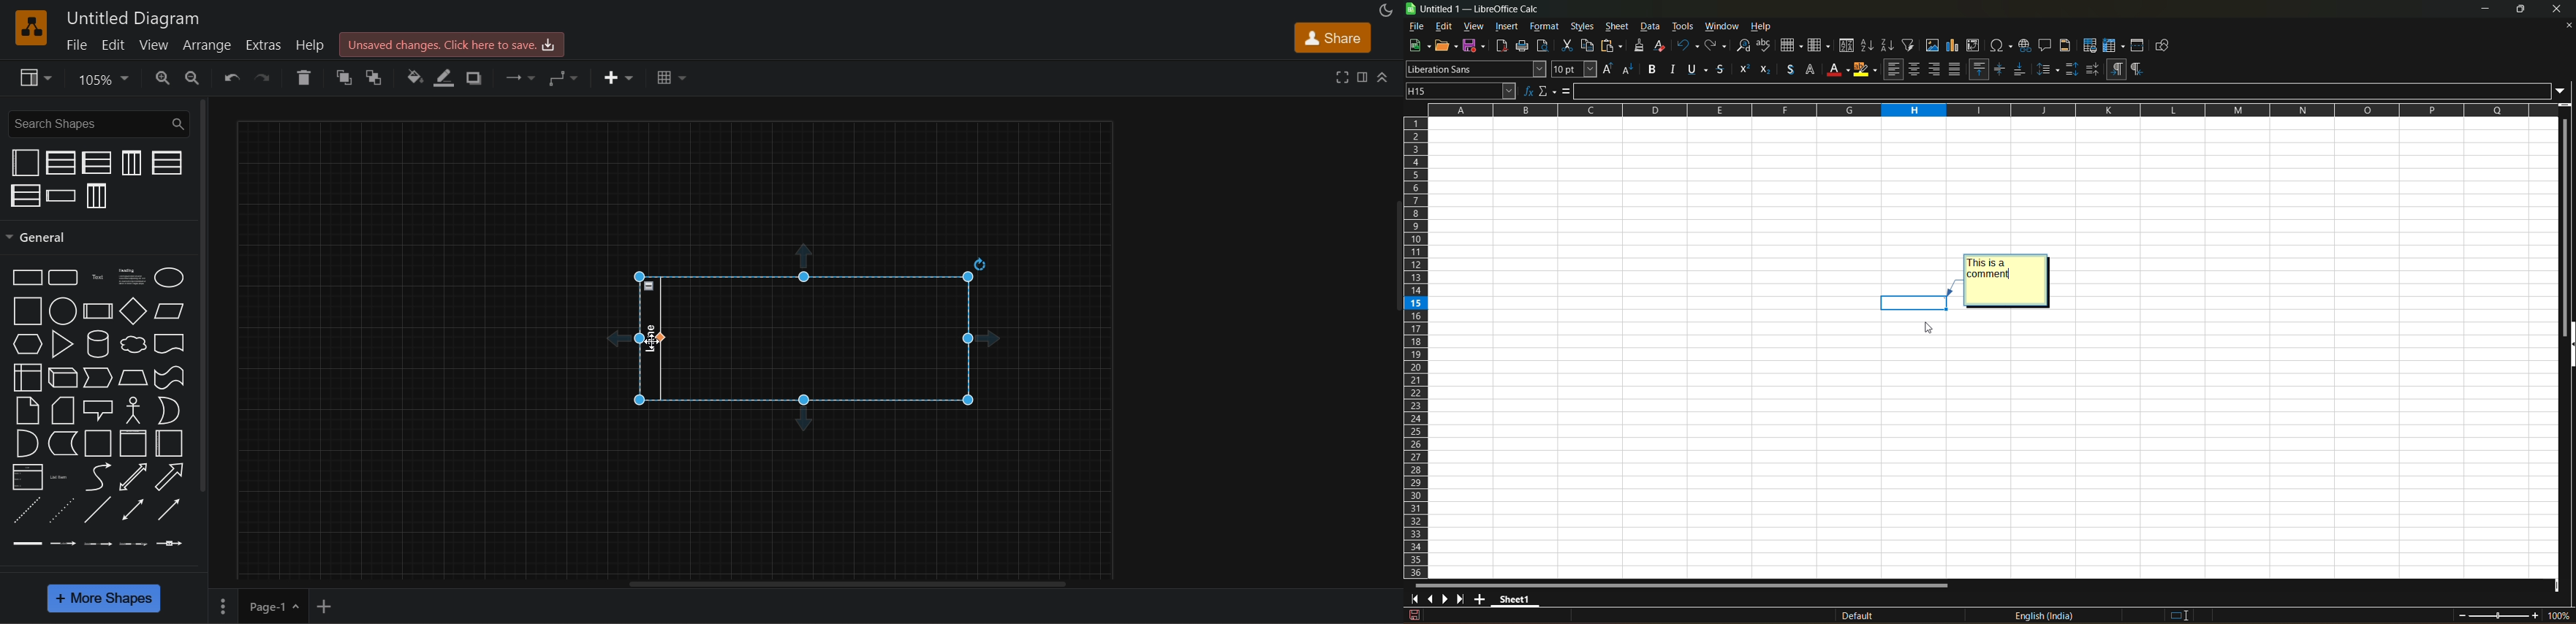 The image size is (2576, 644). What do you see at coordinates (1920, 70) in the screenshot?
I see `merge cells` at bounding box center [1920, 70].